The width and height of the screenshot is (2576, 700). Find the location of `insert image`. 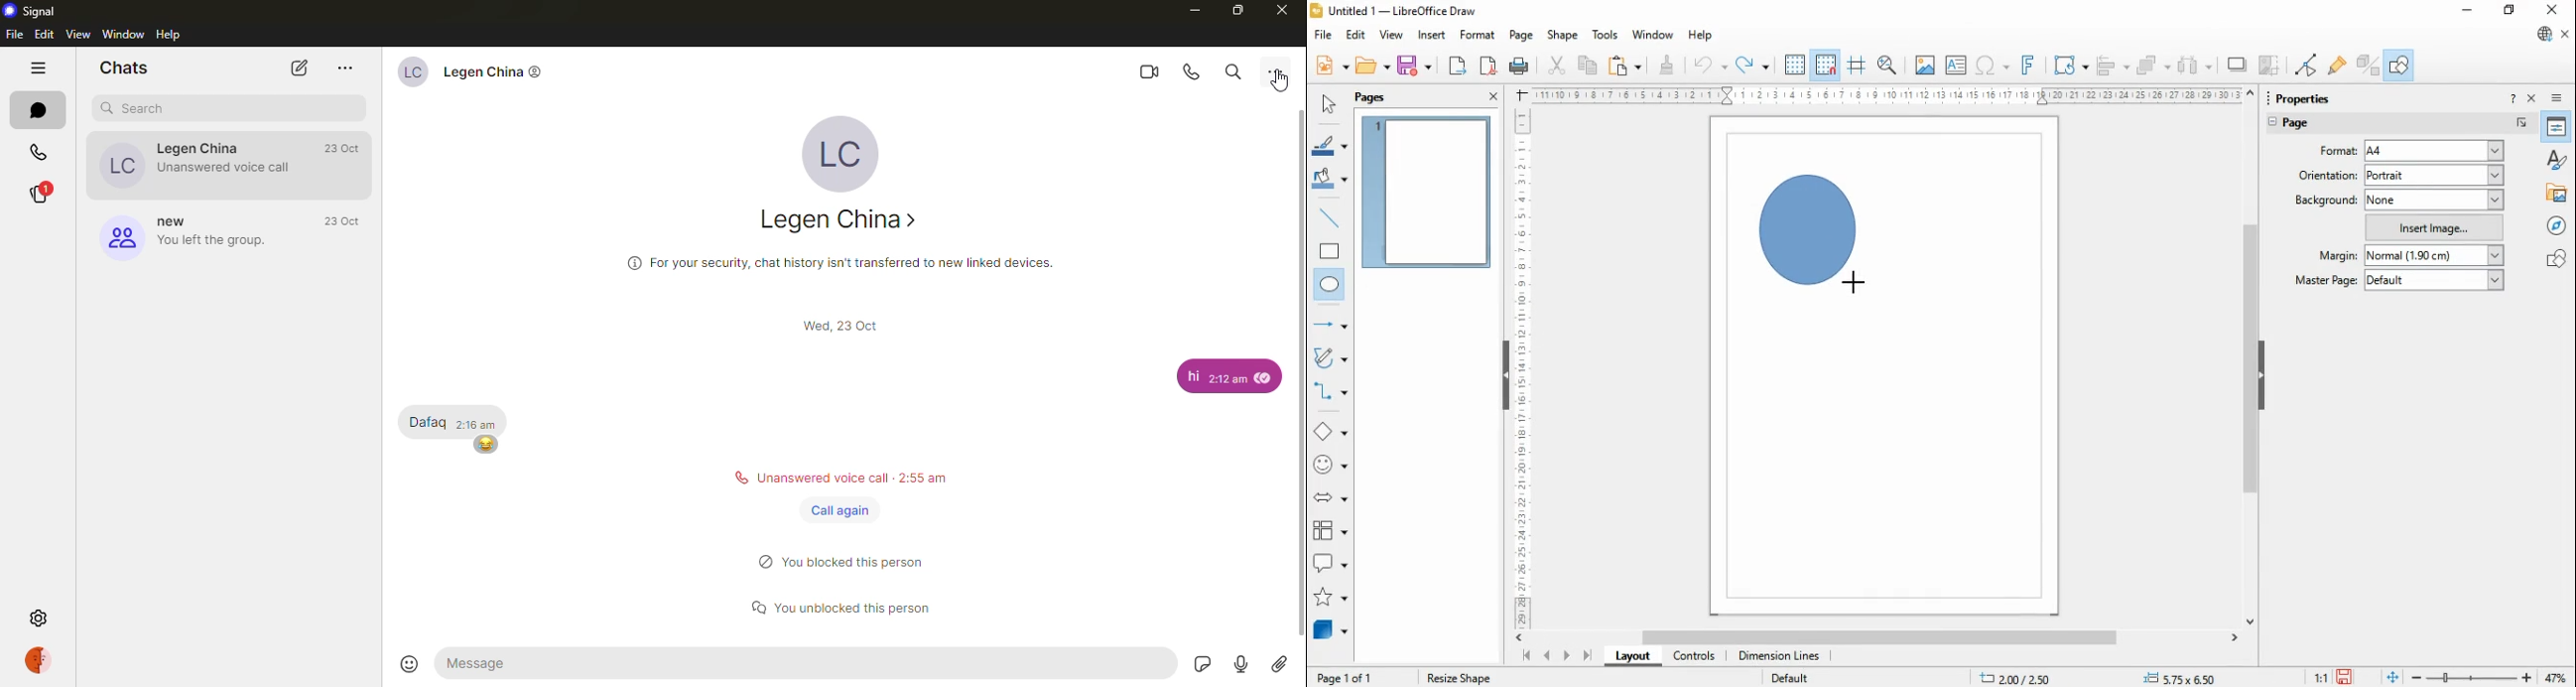

insert image is located at coordinates (1924, 65).